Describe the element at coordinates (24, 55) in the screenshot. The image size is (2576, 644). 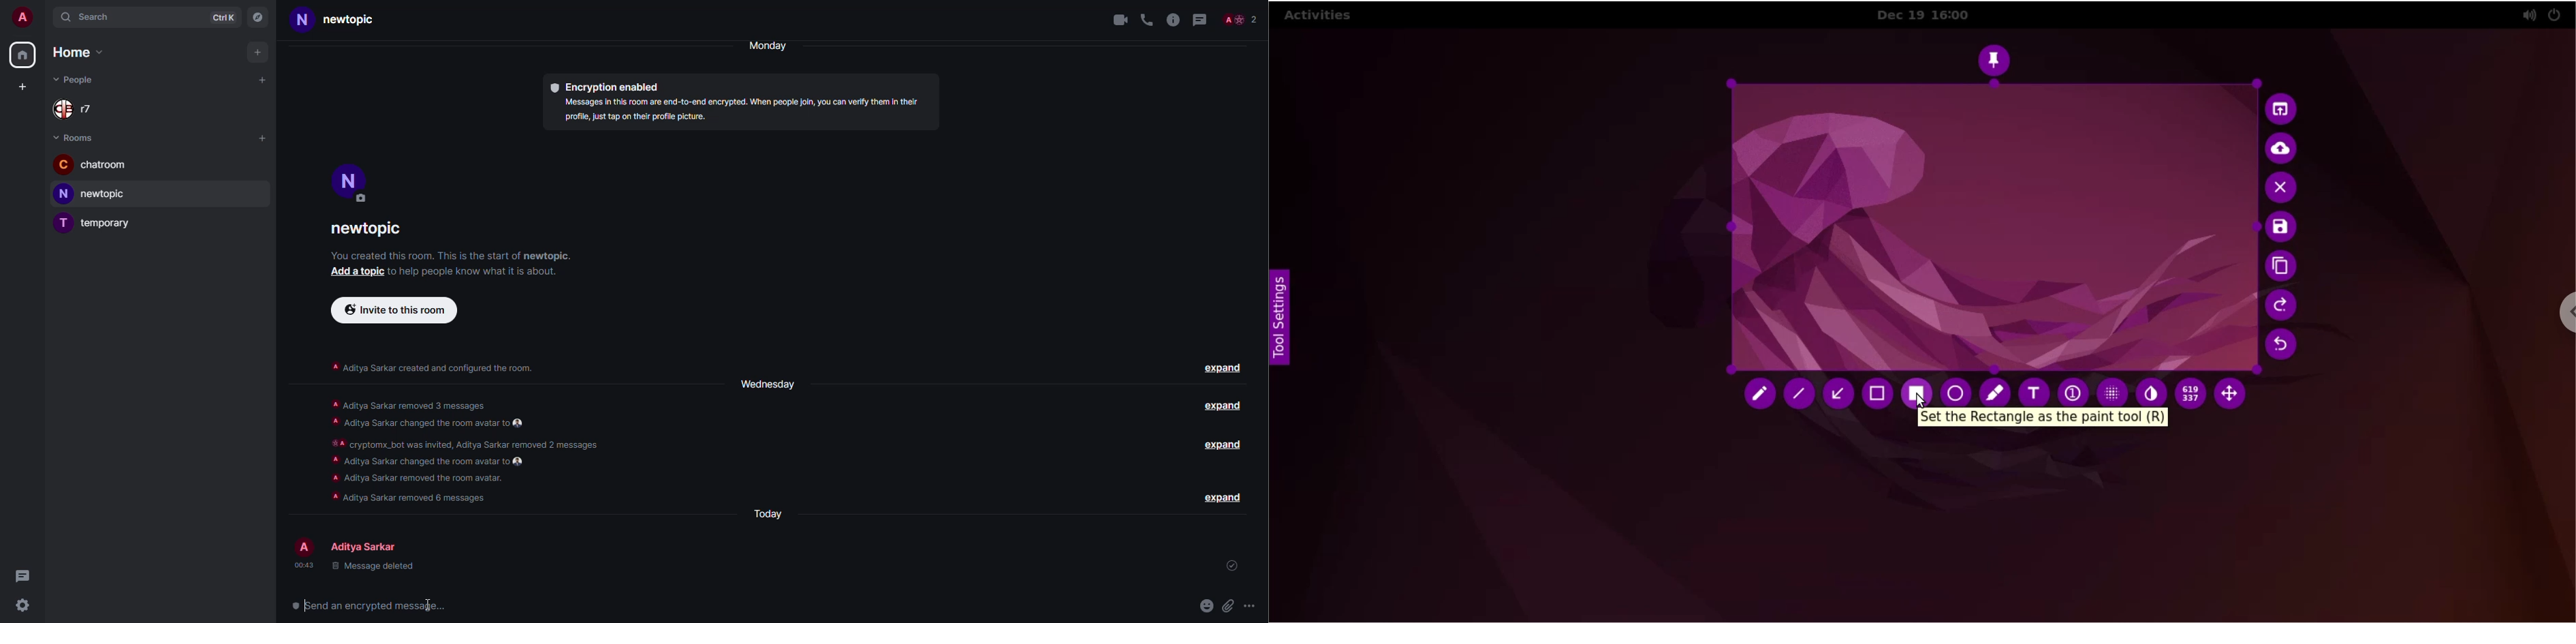
I see `home` at that location.